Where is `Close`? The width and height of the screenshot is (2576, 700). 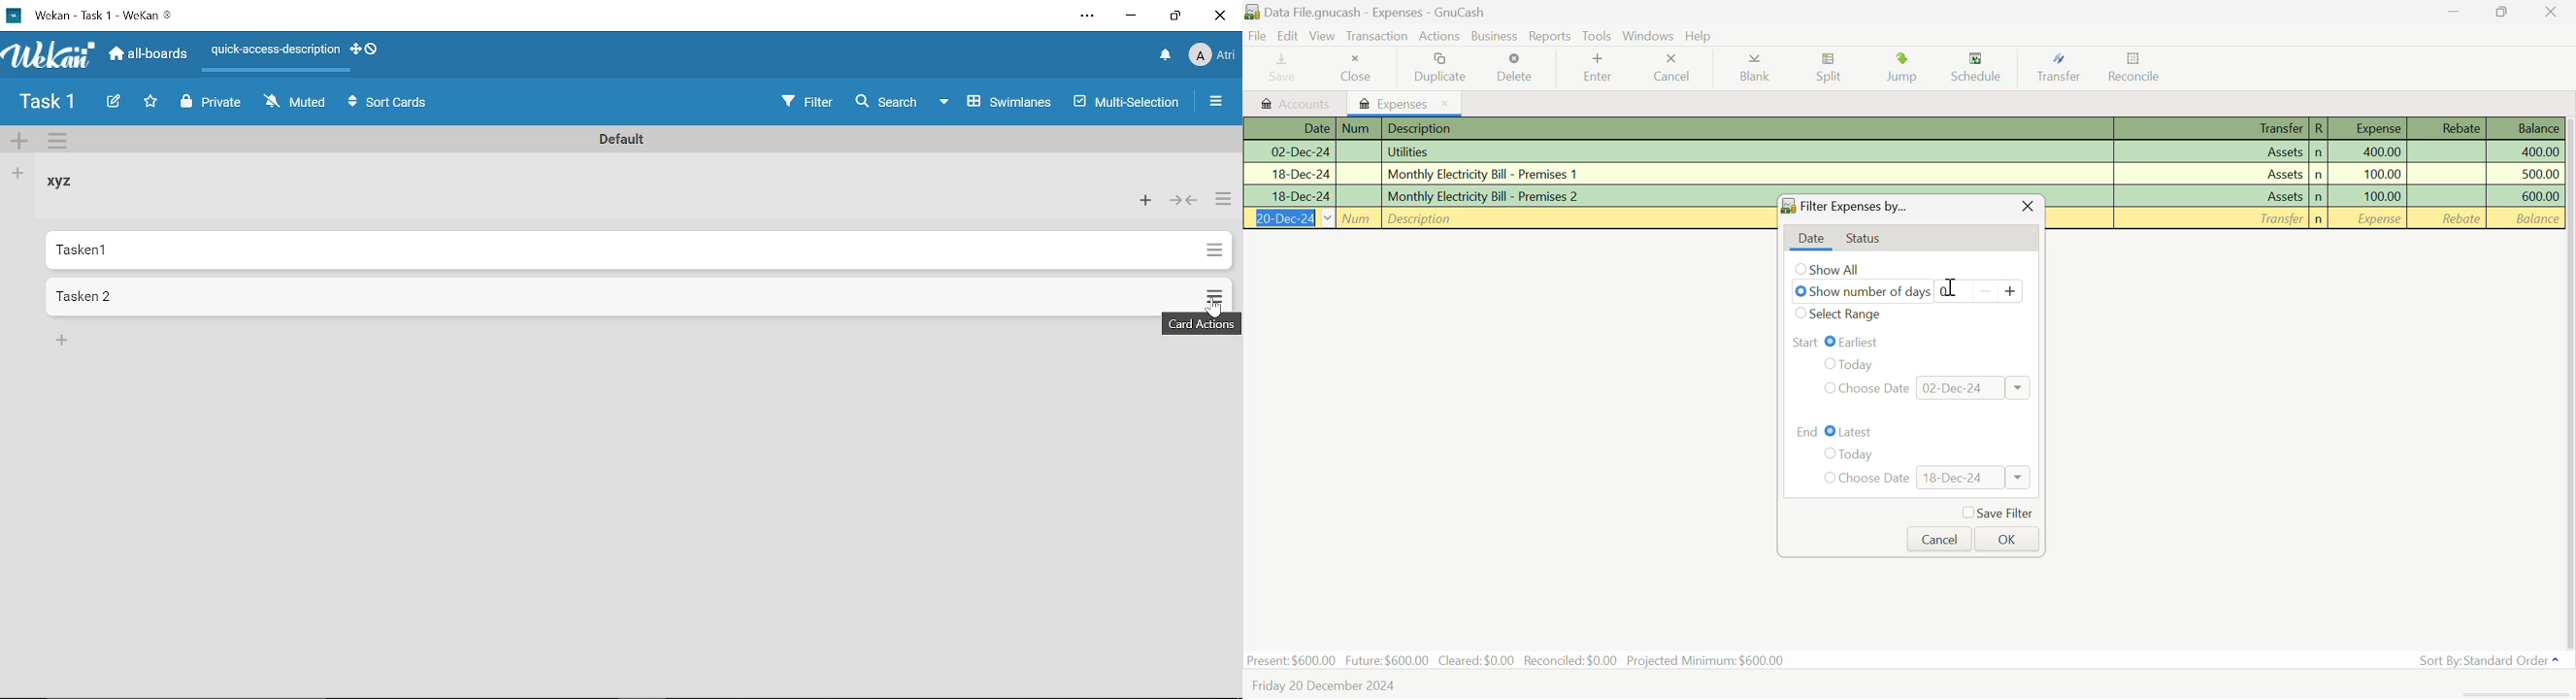
Close is located at coordinates (2552, 12).